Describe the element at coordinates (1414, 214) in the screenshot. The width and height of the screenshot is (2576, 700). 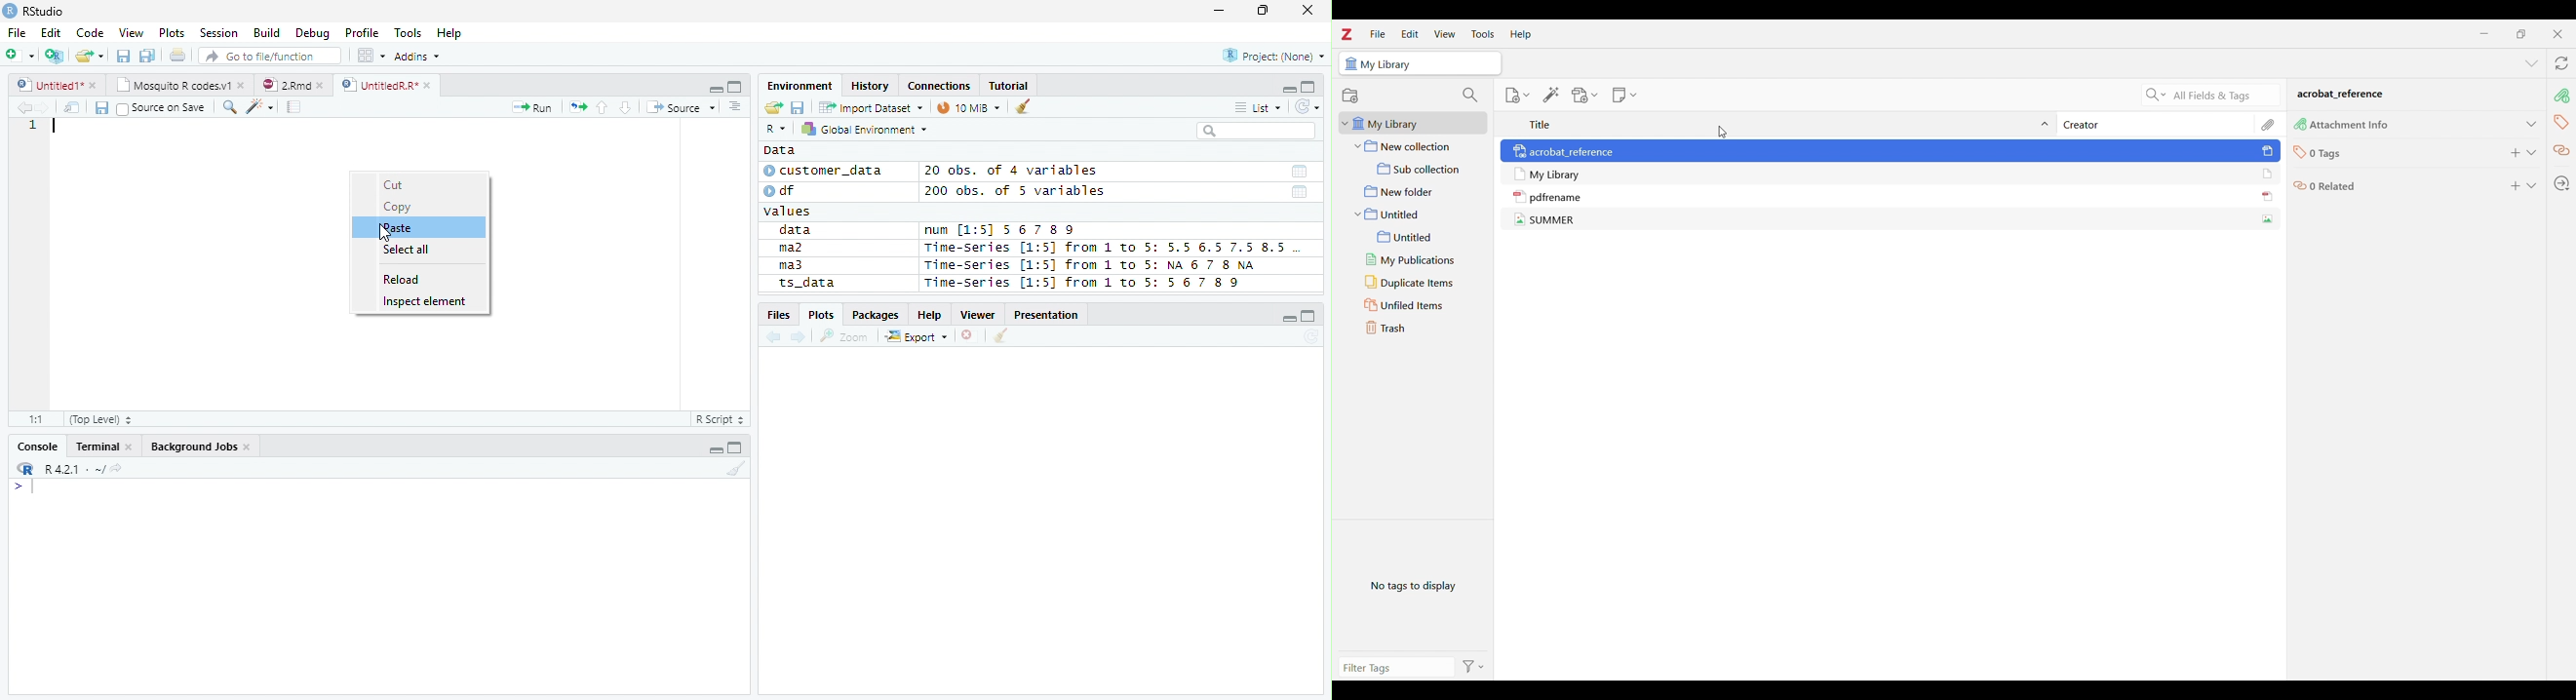
I see `Untitled folder` at that location.